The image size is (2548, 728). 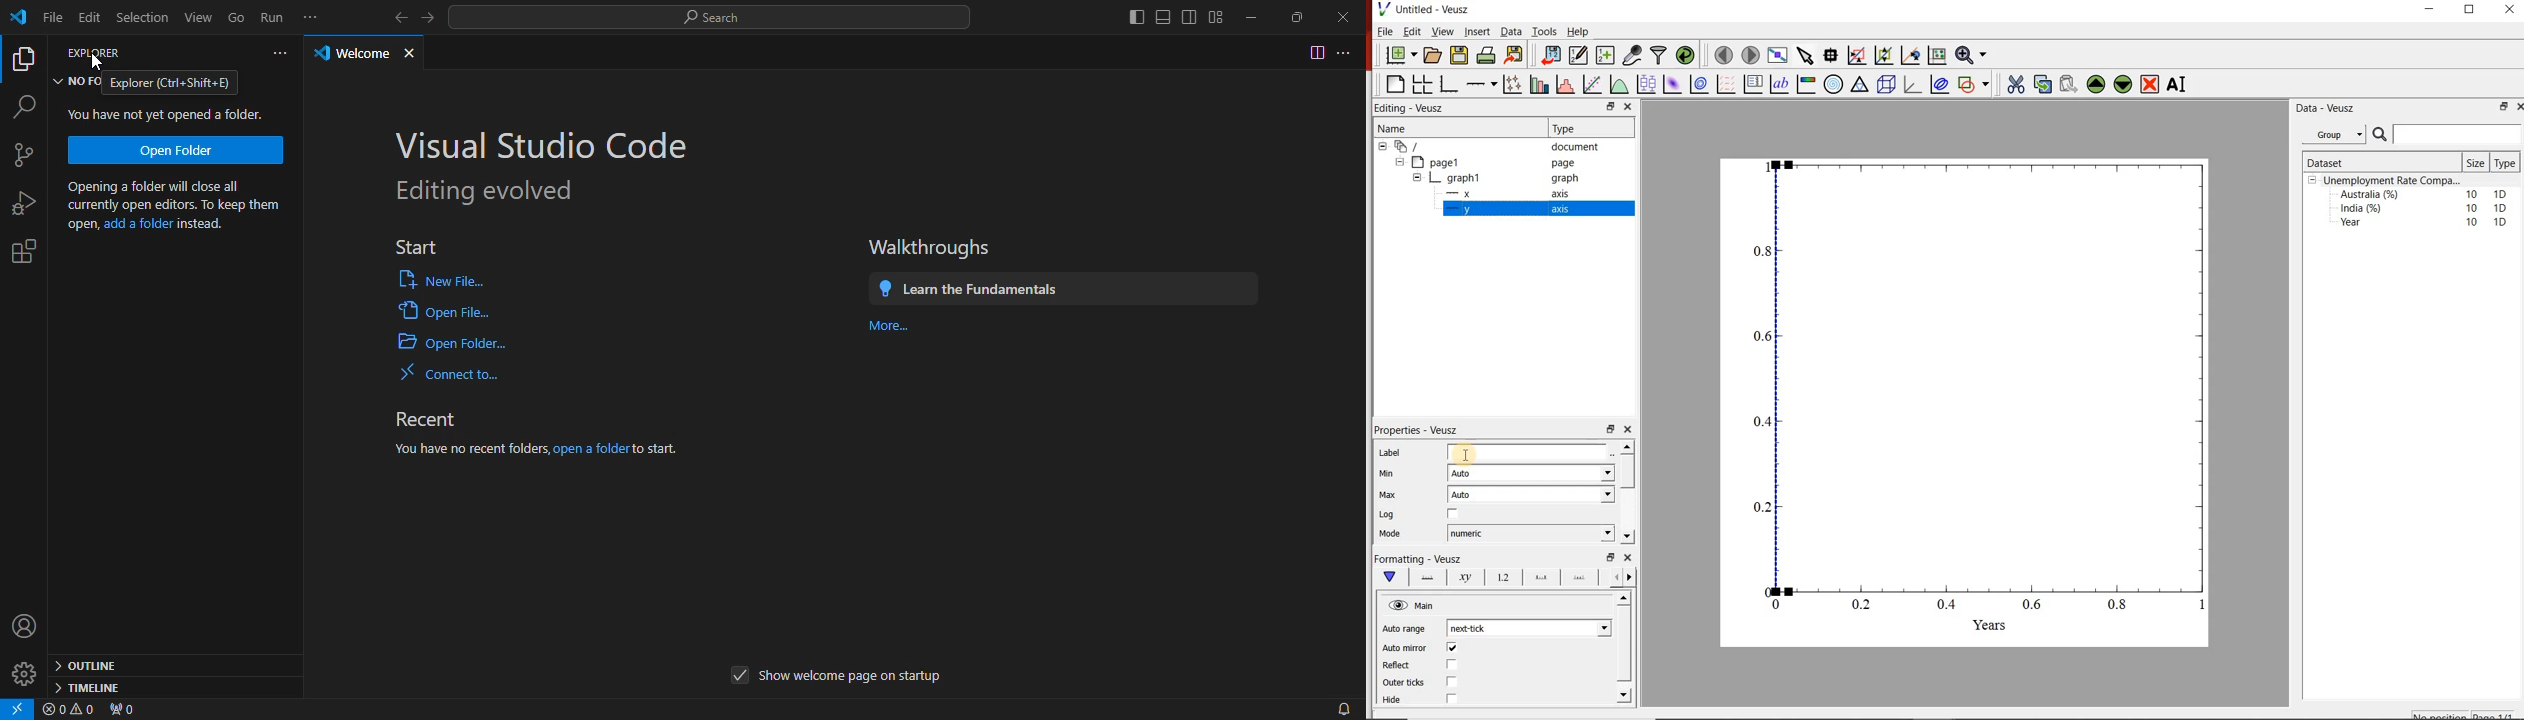 What do you see at coordinates (1725, 54) in the screenshot?
I see `move to previous page` at bounding box center [1725, 54].